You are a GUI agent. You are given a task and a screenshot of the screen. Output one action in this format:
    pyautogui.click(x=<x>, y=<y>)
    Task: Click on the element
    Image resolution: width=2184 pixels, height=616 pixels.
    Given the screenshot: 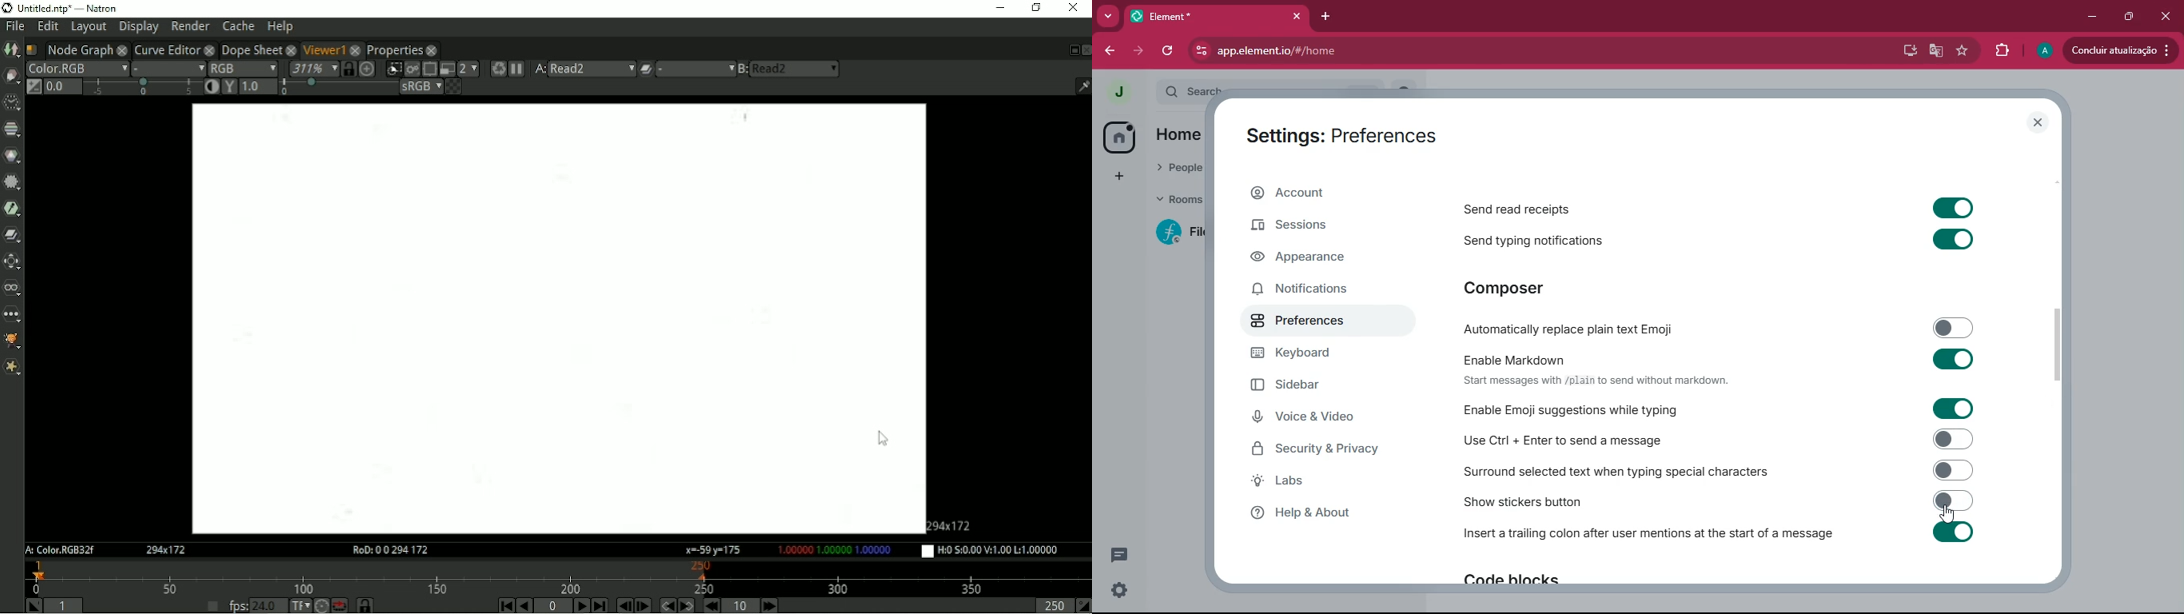 What is the action you would take?
    pyautogui.click(x=1218, y=16)
    